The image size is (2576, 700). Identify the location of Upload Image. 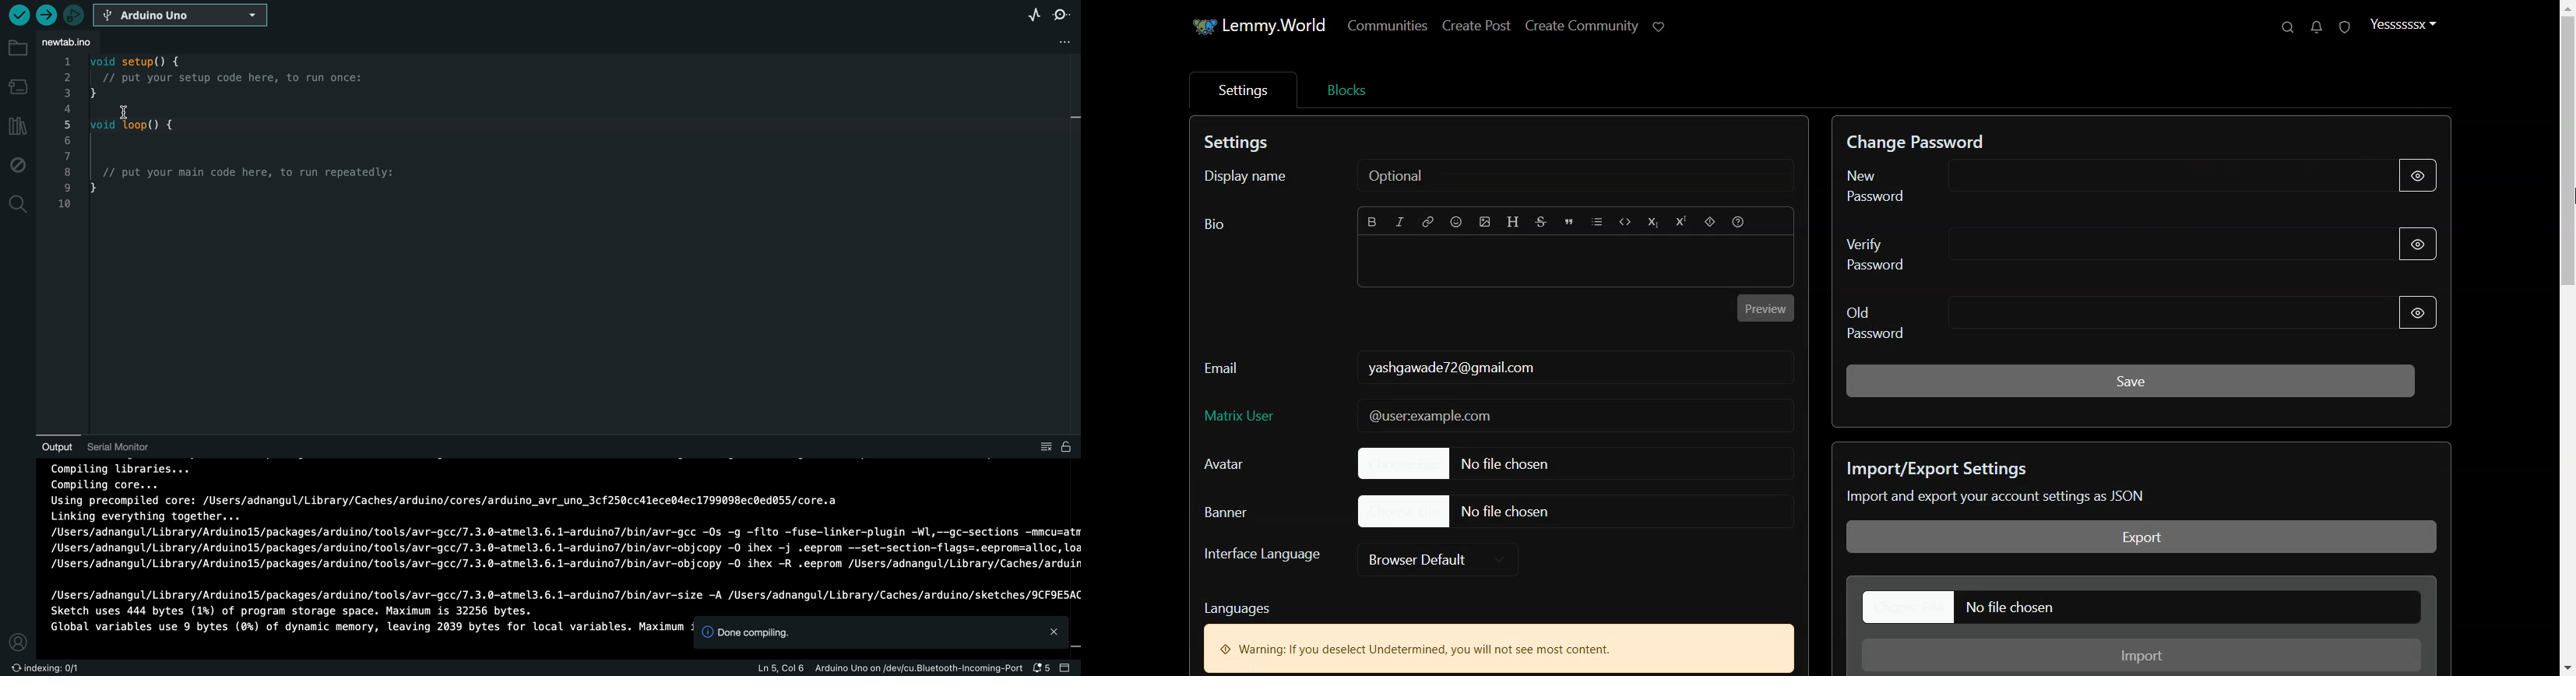
(1485, 222).